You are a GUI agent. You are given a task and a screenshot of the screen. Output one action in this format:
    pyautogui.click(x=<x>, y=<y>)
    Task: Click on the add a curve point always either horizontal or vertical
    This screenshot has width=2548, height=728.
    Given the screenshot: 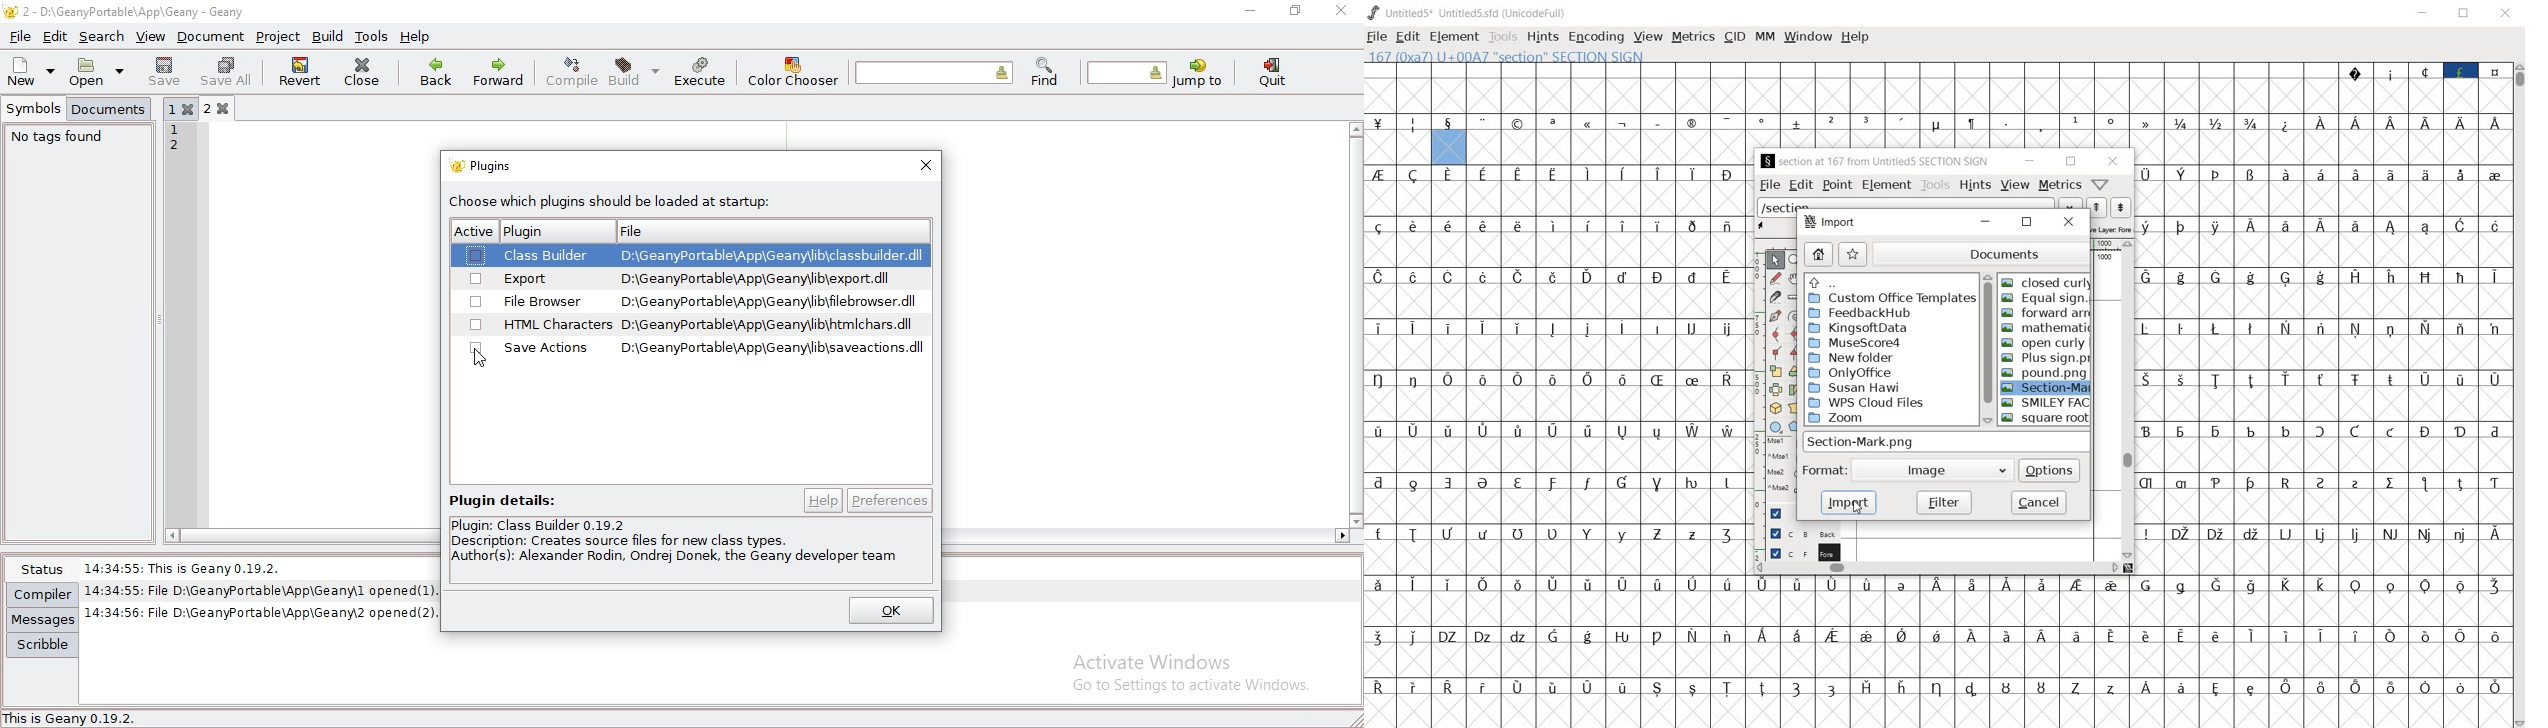 What is the action you would take?
    pyautogui.click(x=1796, y=333)
    